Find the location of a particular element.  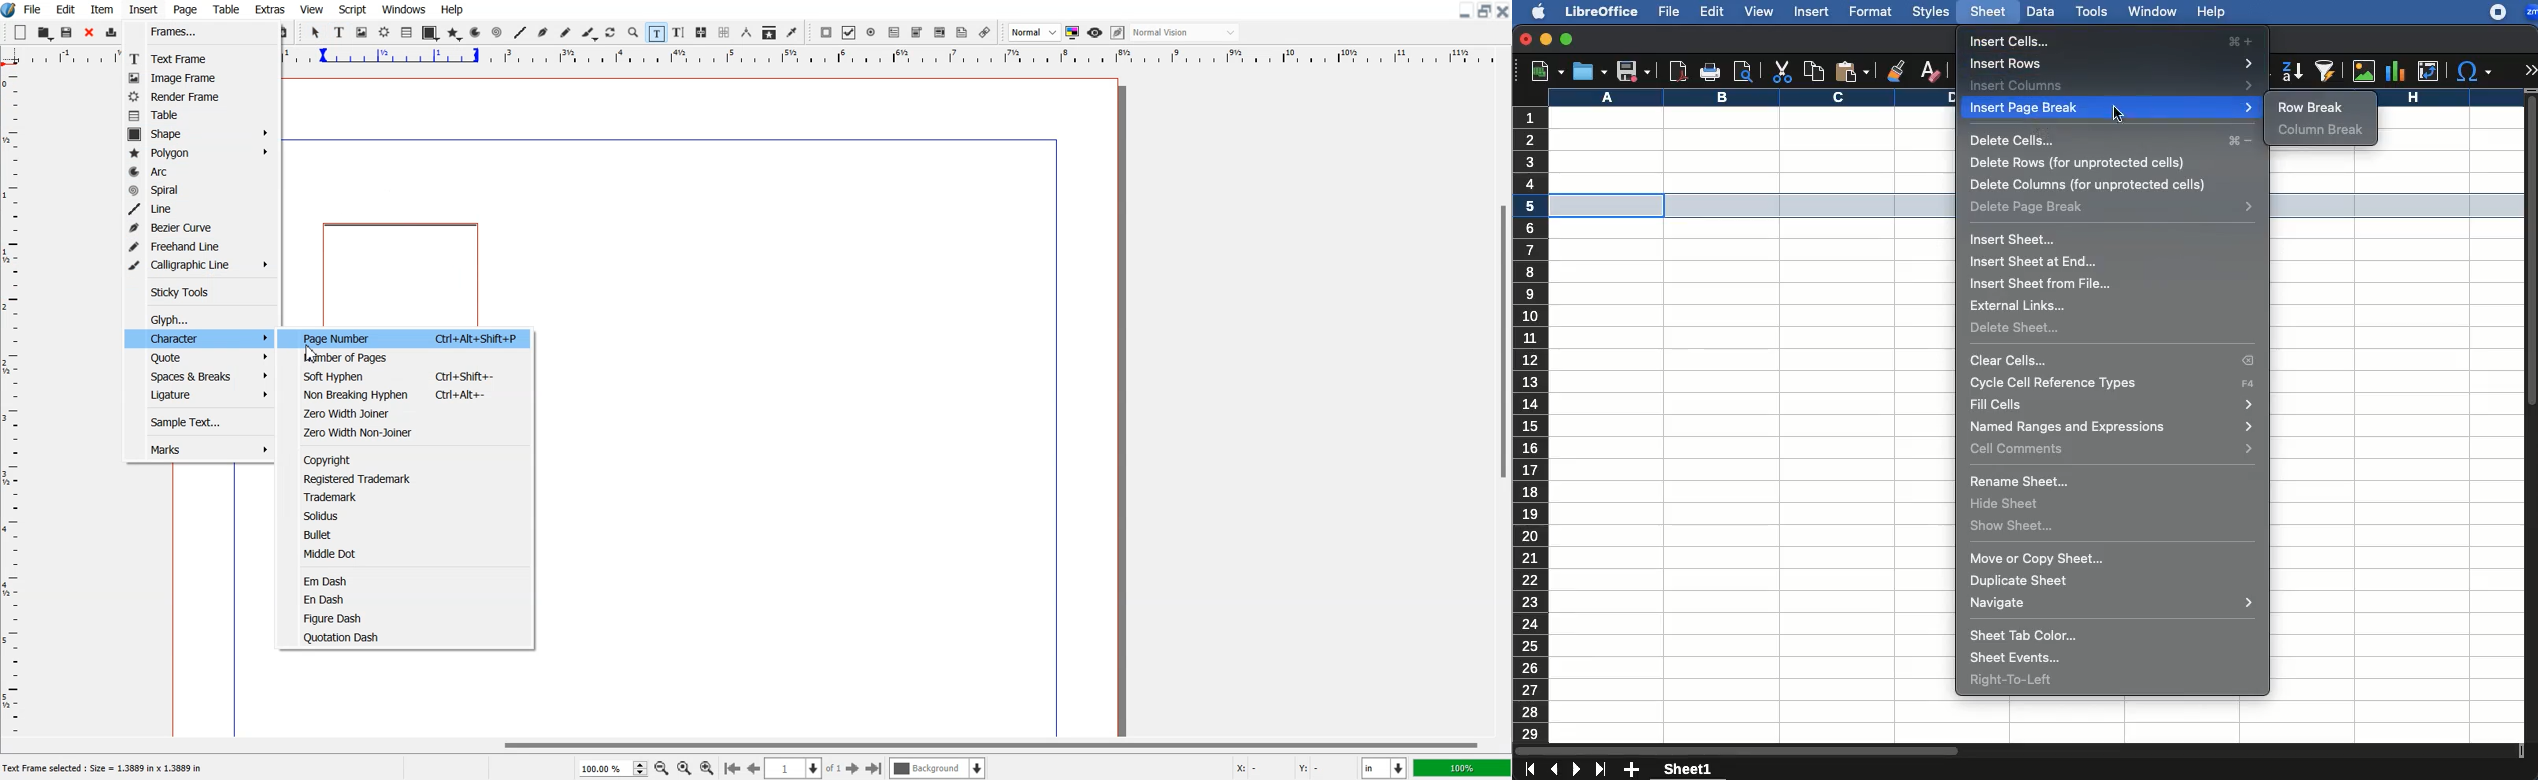

Page Number is located at coordinates (412, 337).